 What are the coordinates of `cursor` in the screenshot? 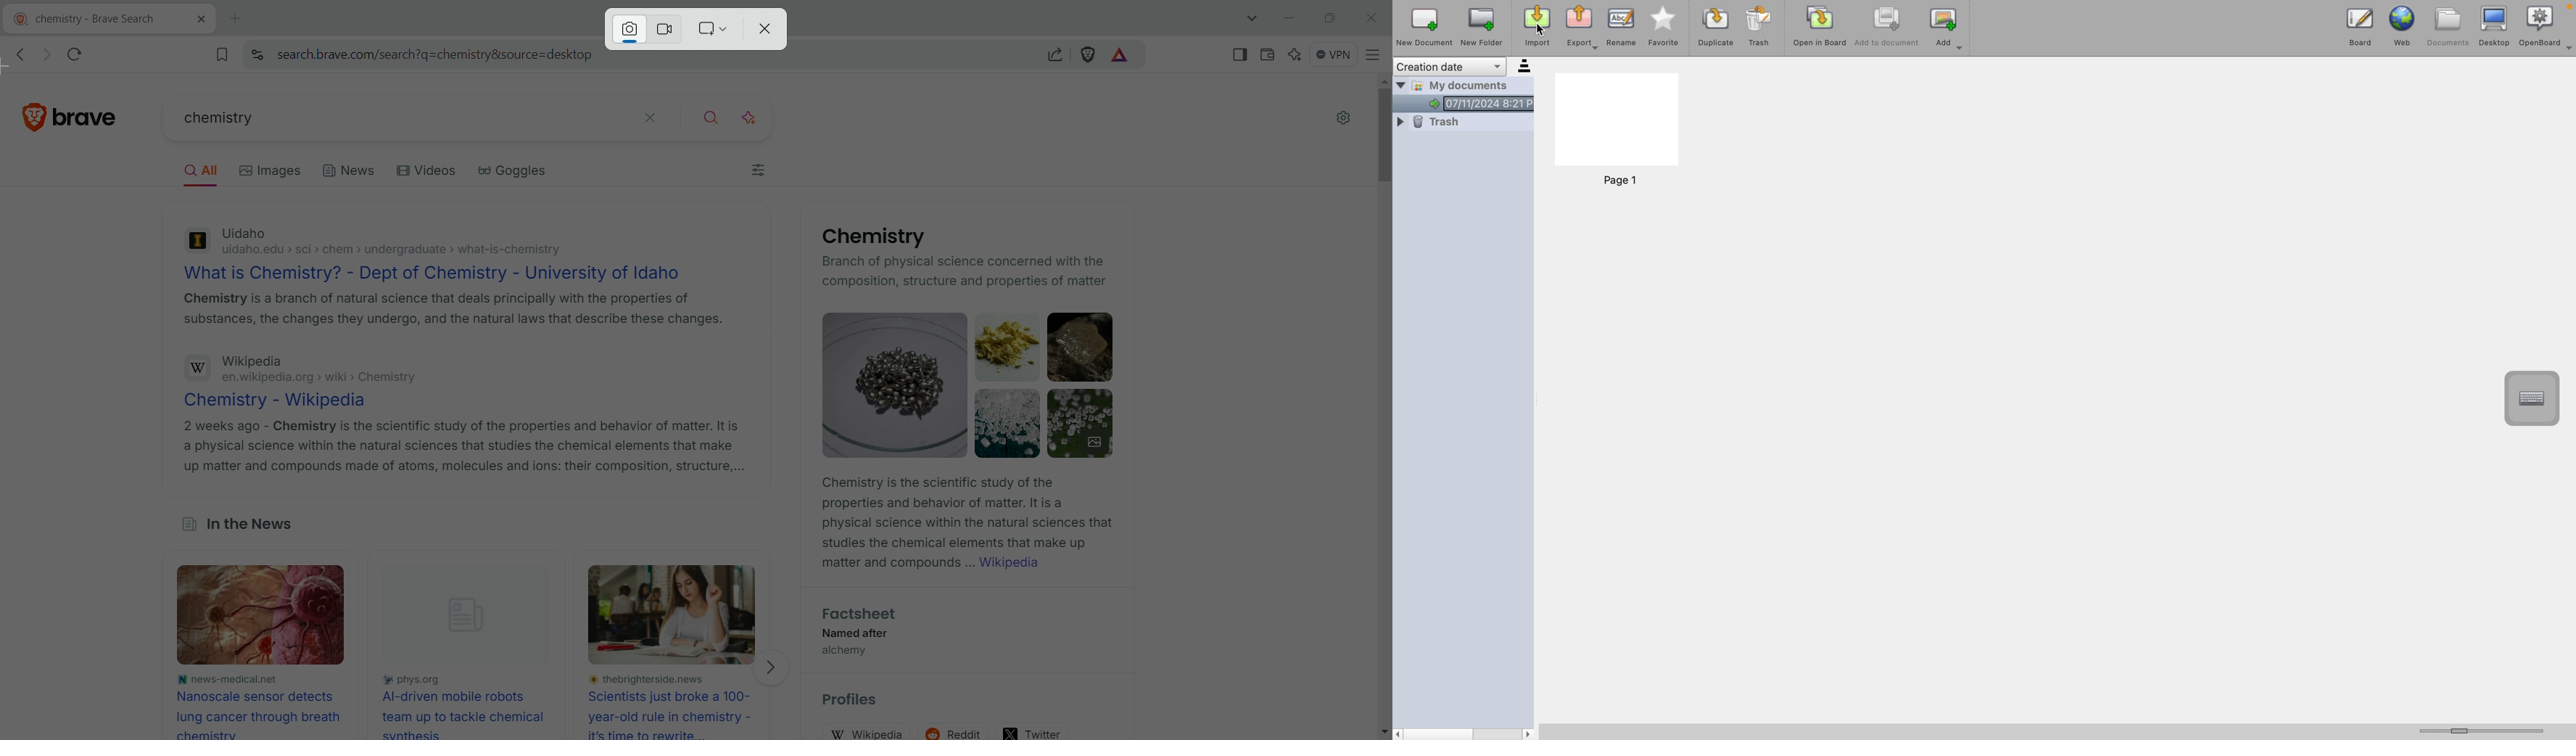 It's located at (16, 69).